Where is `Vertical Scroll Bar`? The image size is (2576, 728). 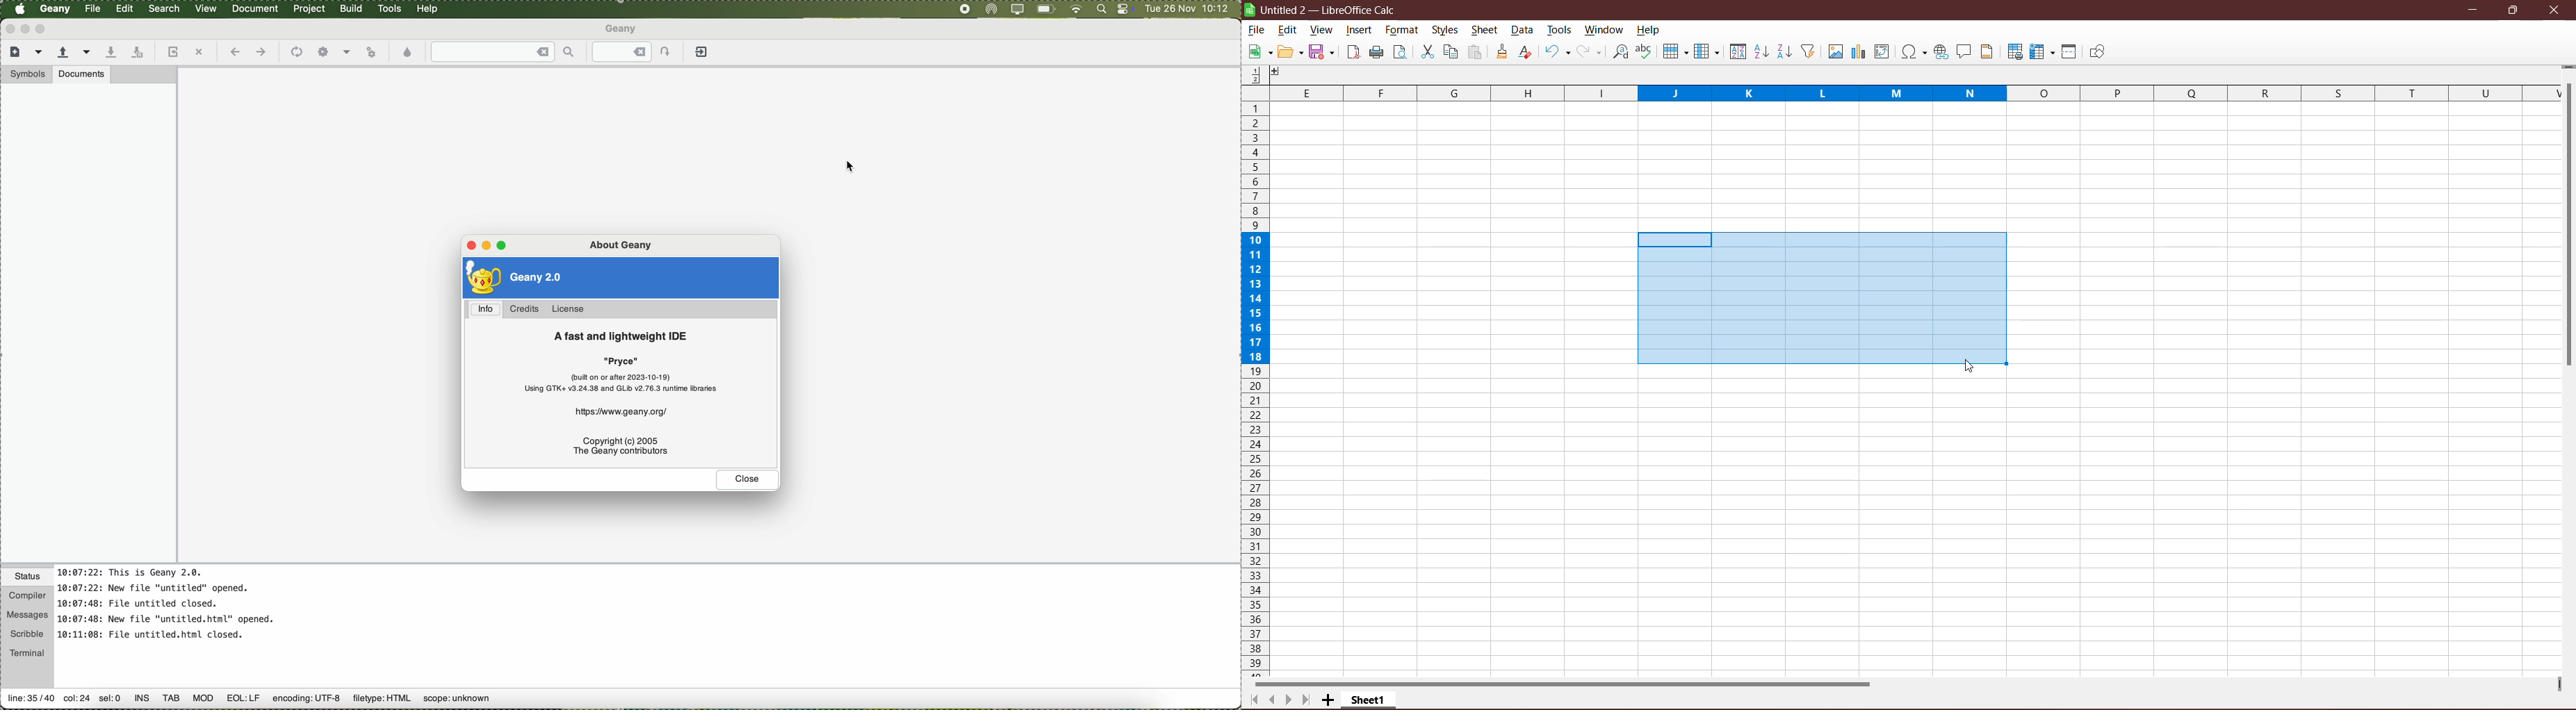
Vertical Scroll Bar is located at coordinates (2568, 227).